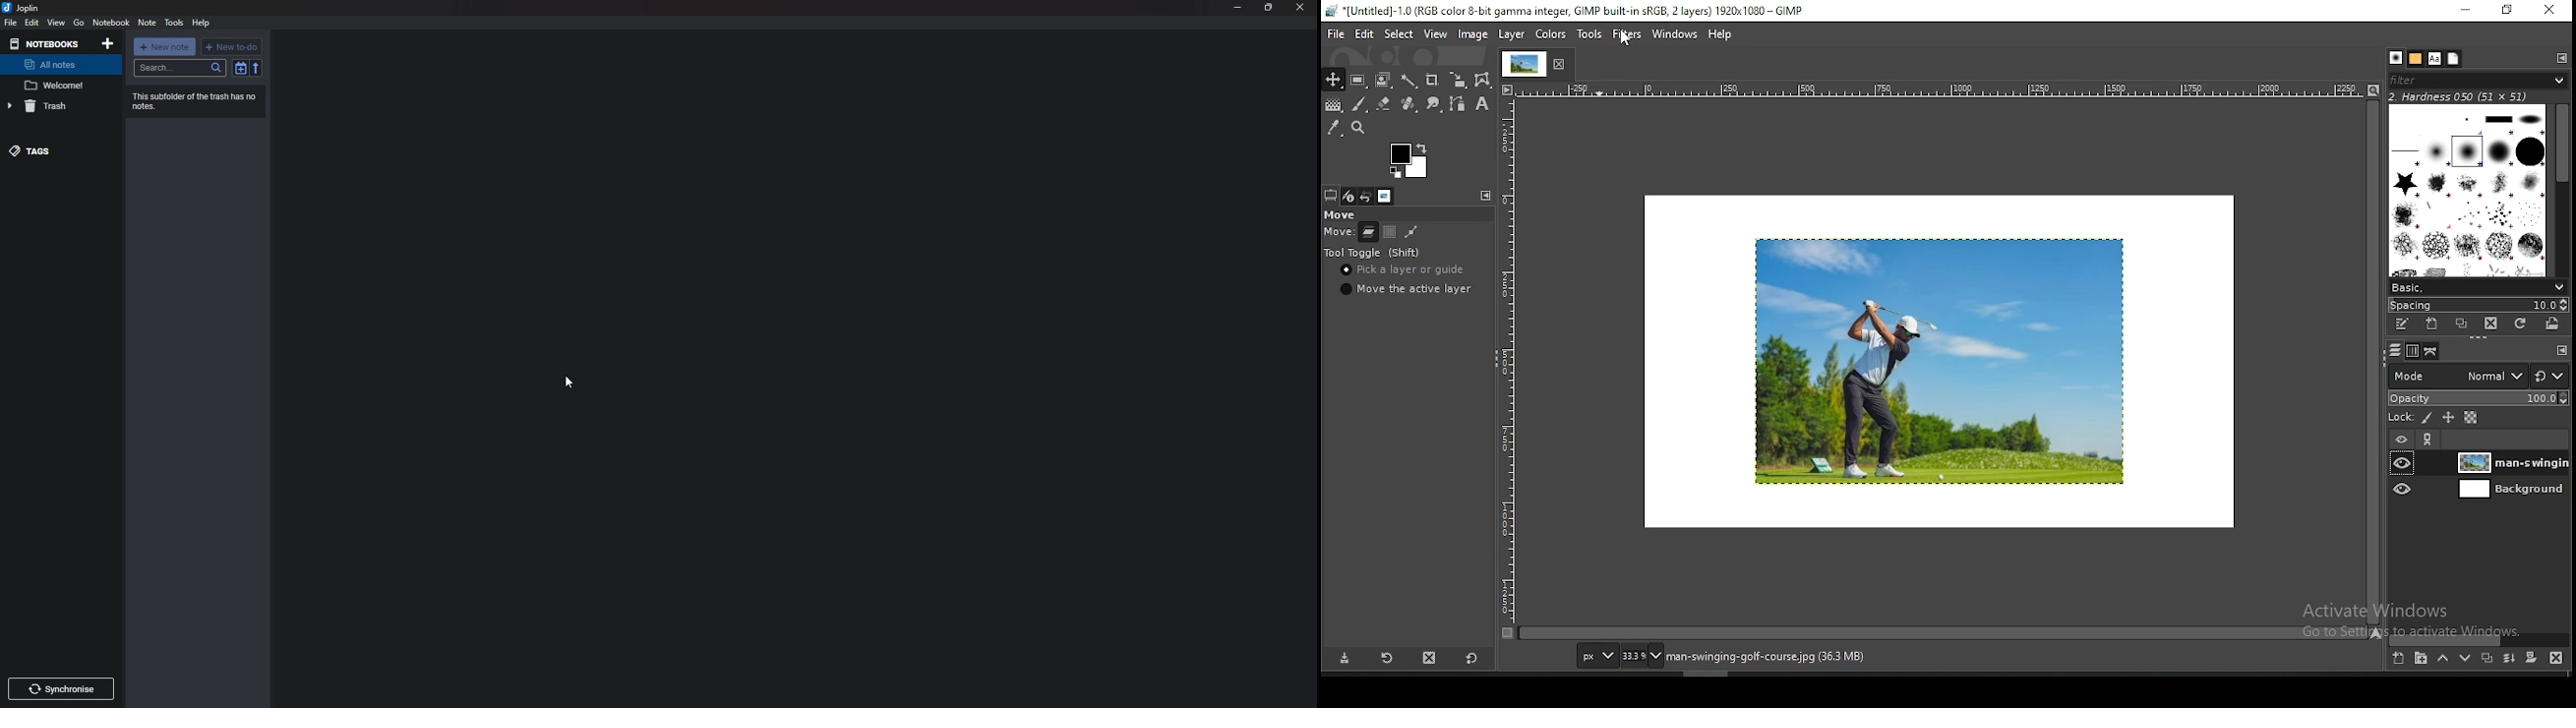 This screenshot has width=2576, height=728. I want to click on tags, so click(49, 151).